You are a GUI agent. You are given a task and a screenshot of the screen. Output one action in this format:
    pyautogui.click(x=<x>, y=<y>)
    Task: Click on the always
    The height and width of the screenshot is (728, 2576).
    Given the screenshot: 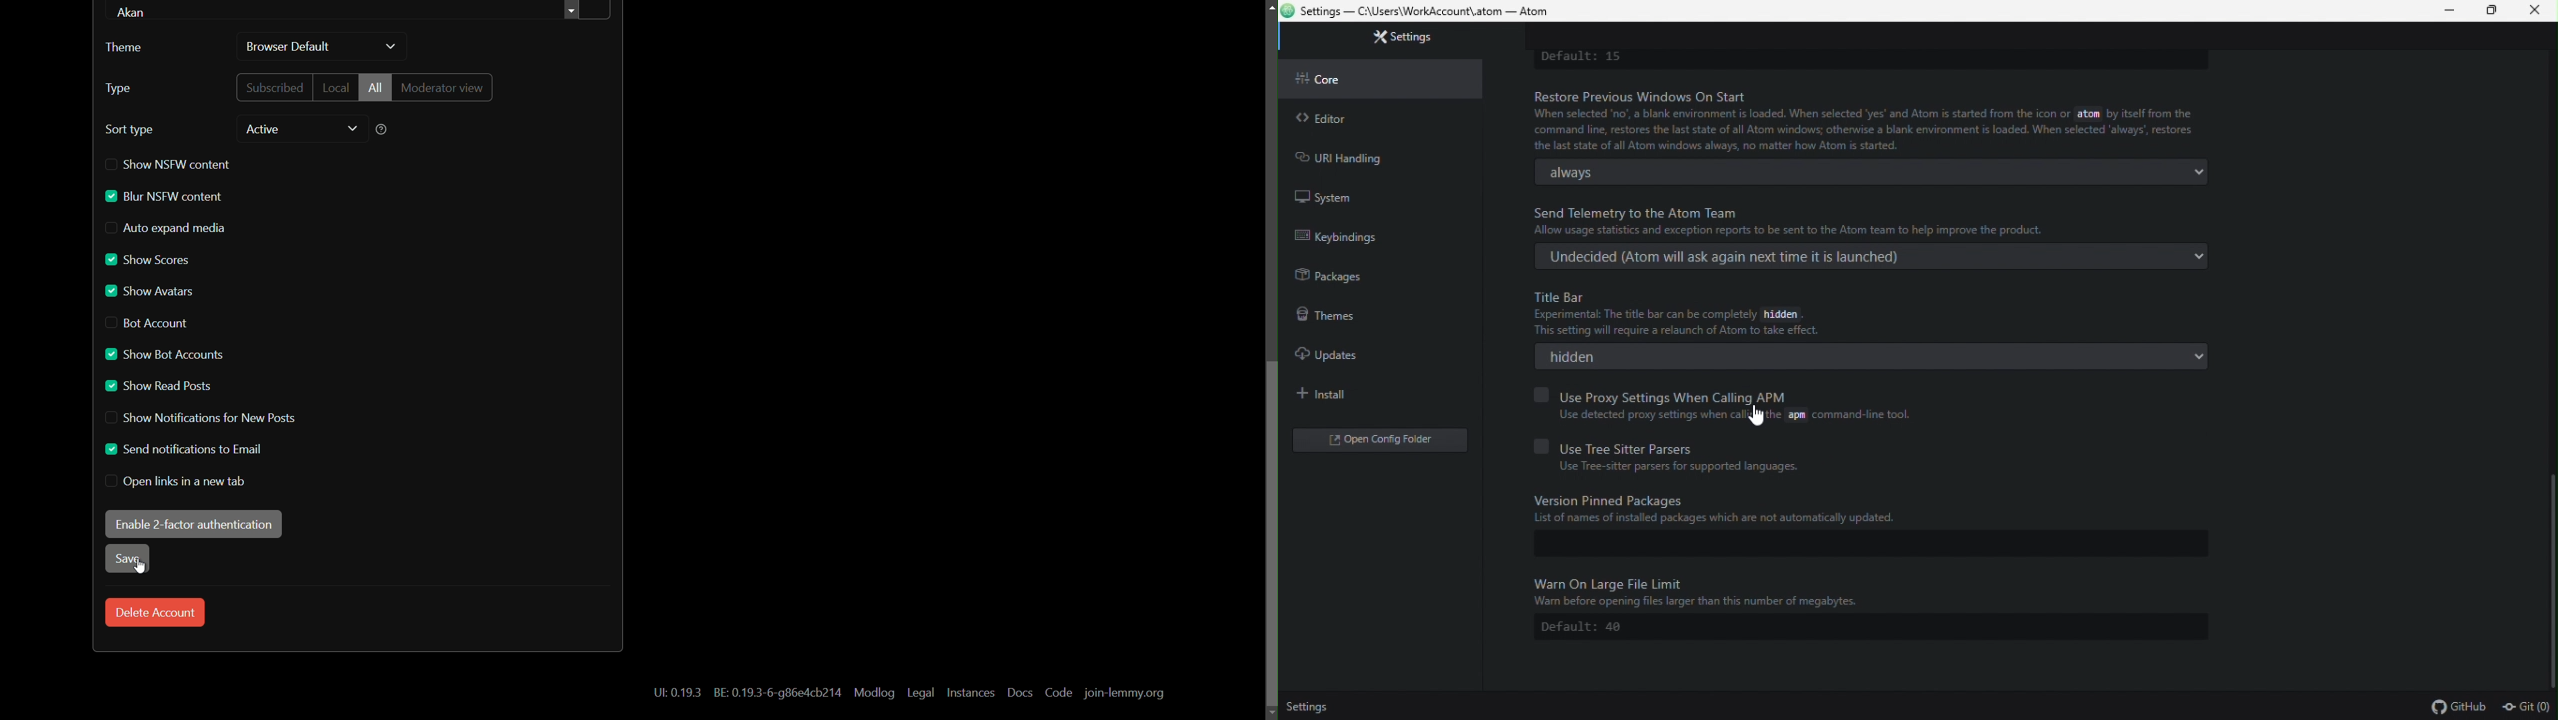 What is the action you would take?
    pyautogui.click(x=1862, y=171)
    